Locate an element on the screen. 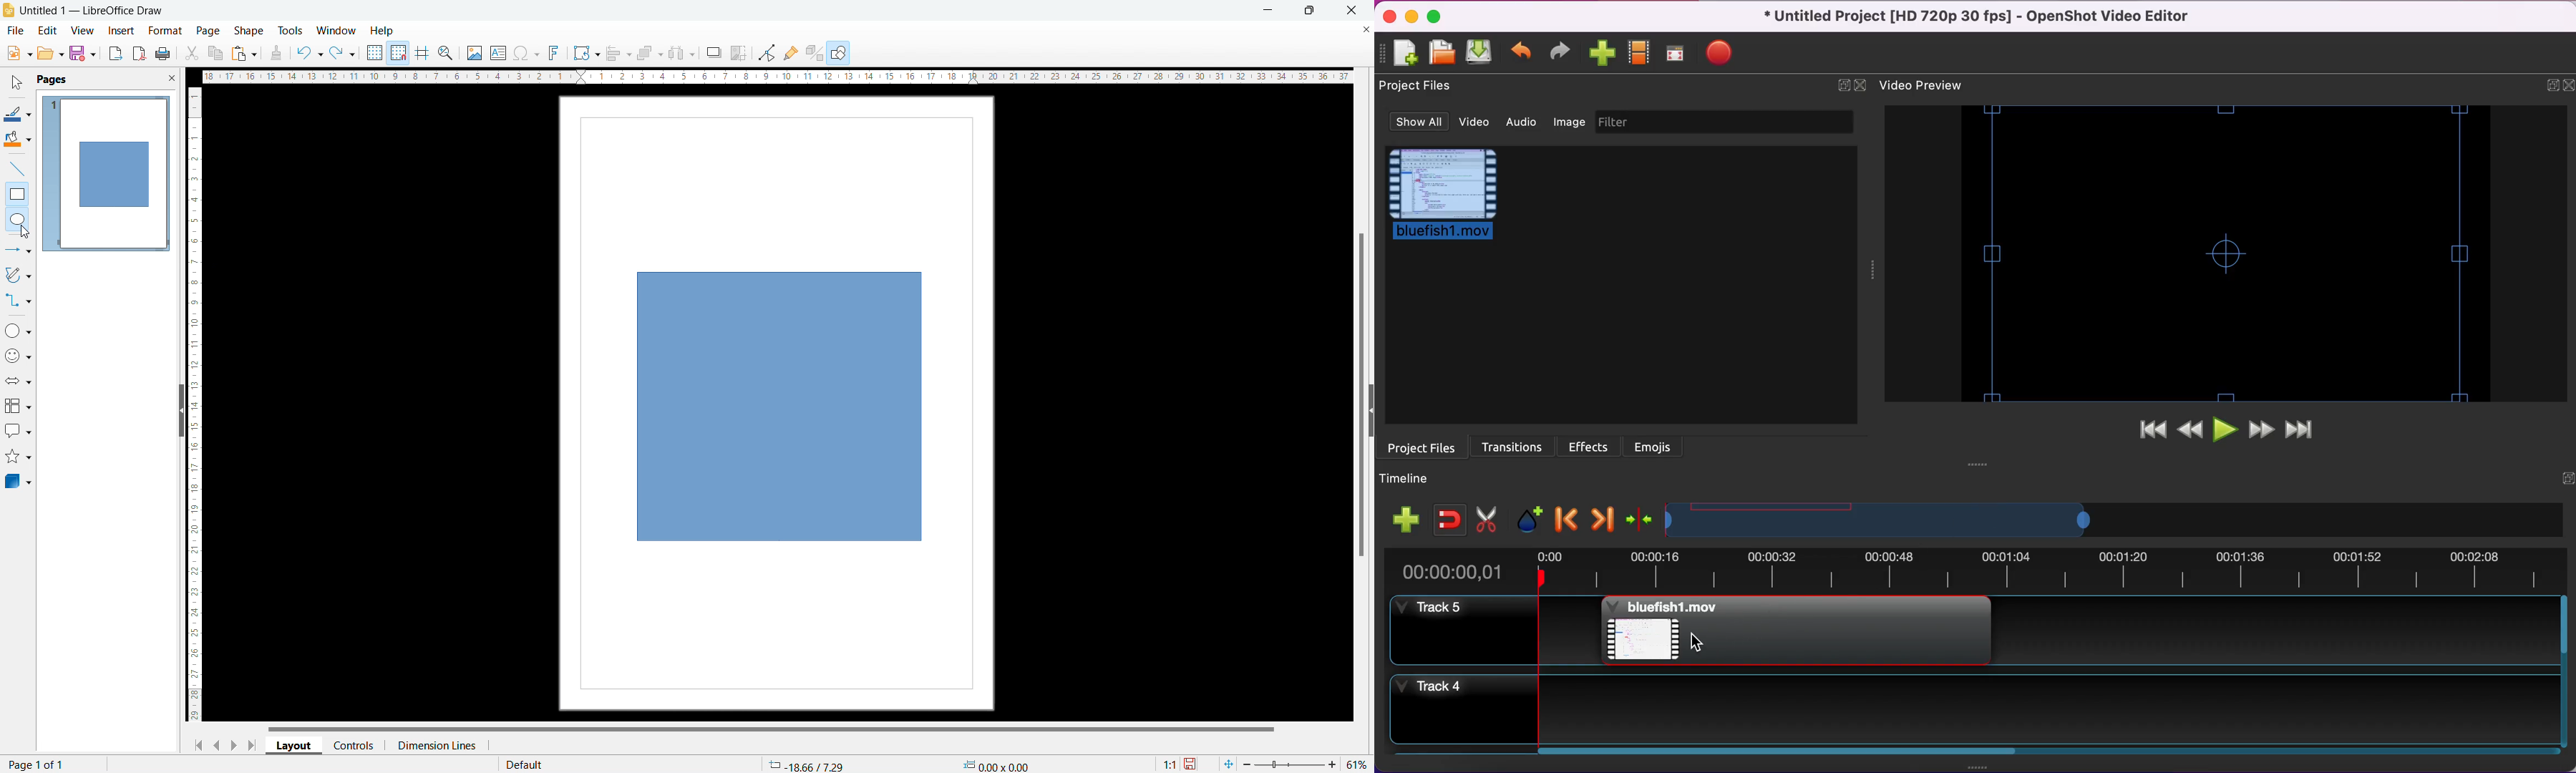 This screenshot has height=784, width=2576. expand pane is located at coordinates (1370, 411).